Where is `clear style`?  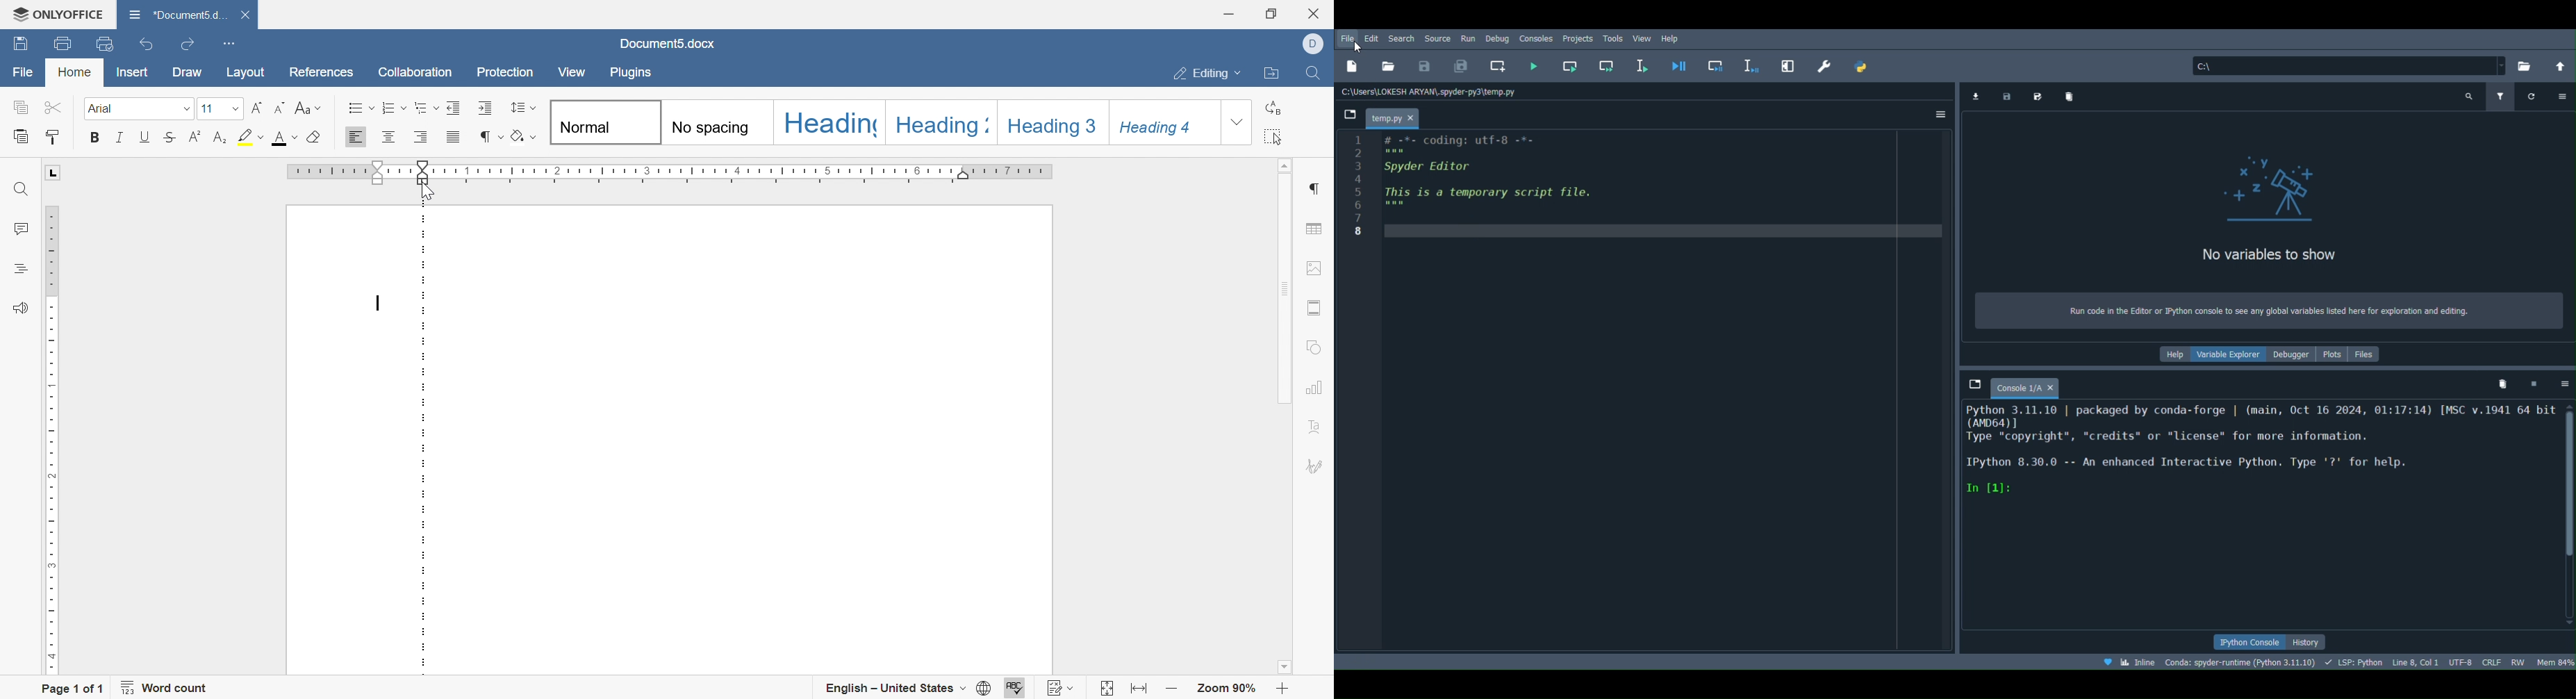
clear style is located at coordinates (316, 136).